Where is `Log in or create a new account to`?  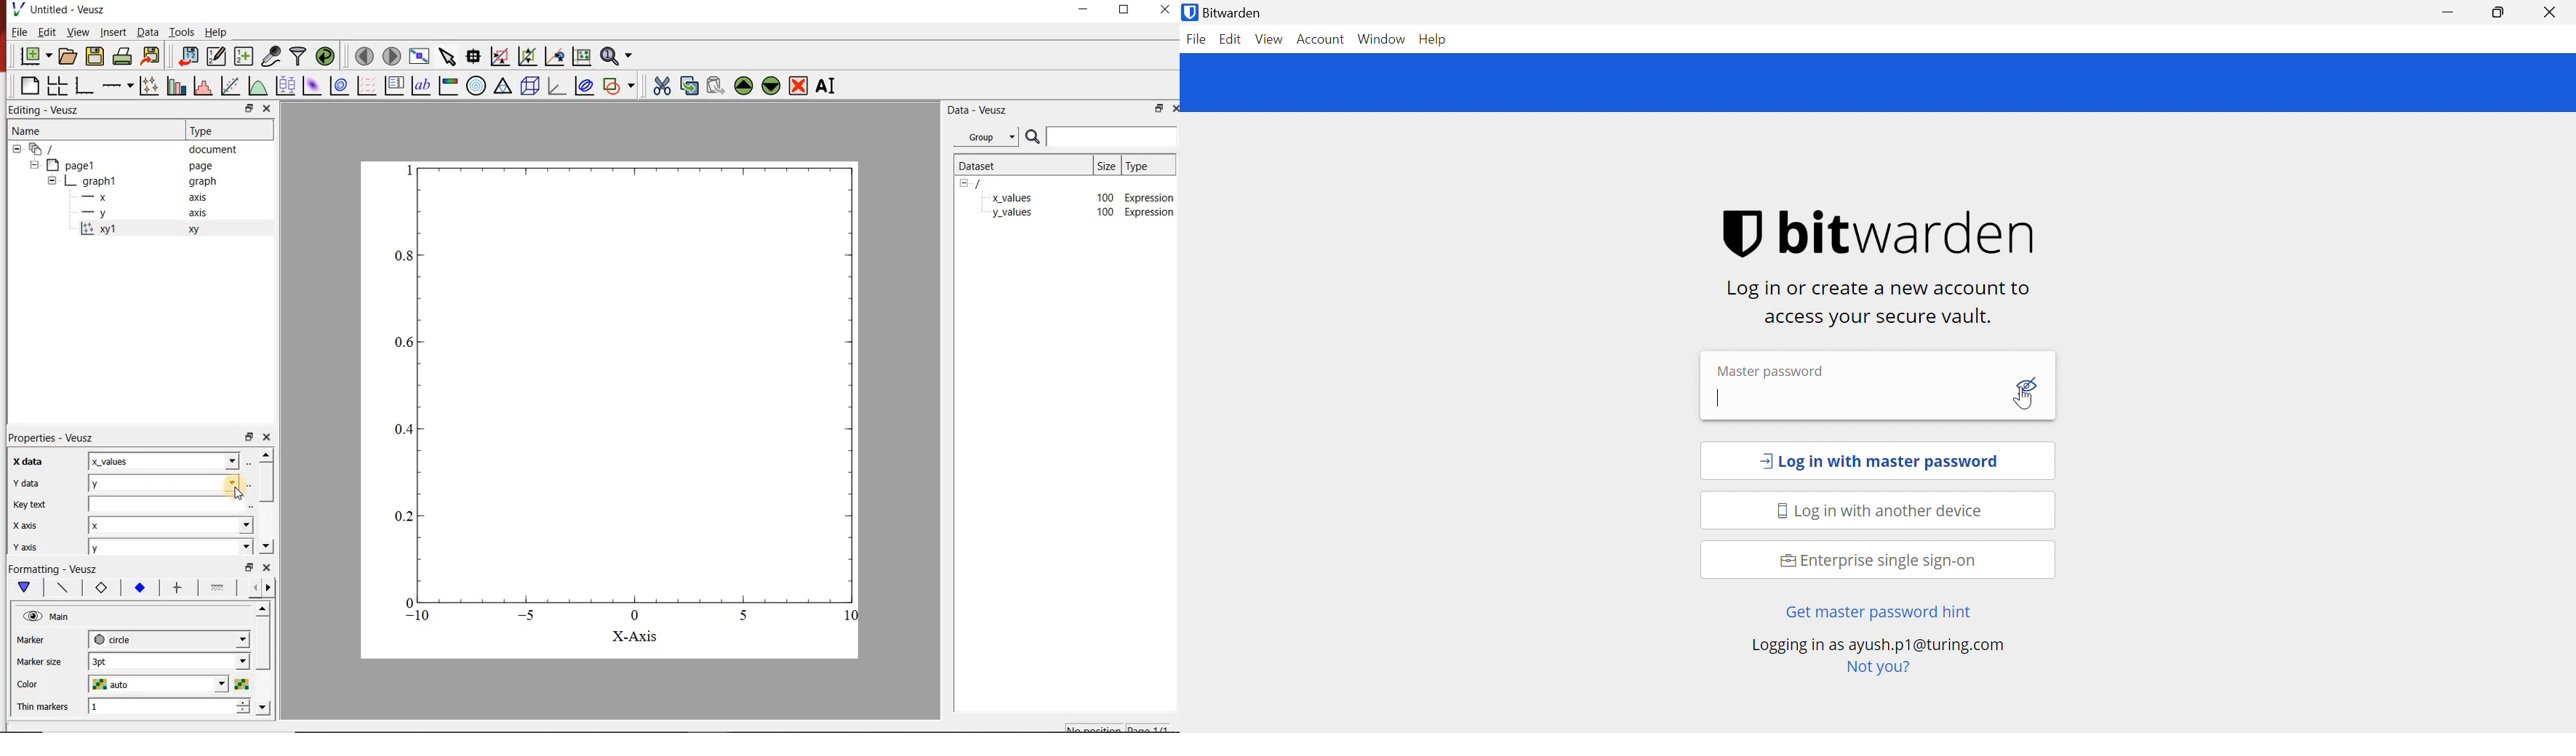
Log in or create a new account to is located at coordinates (1883, 289).